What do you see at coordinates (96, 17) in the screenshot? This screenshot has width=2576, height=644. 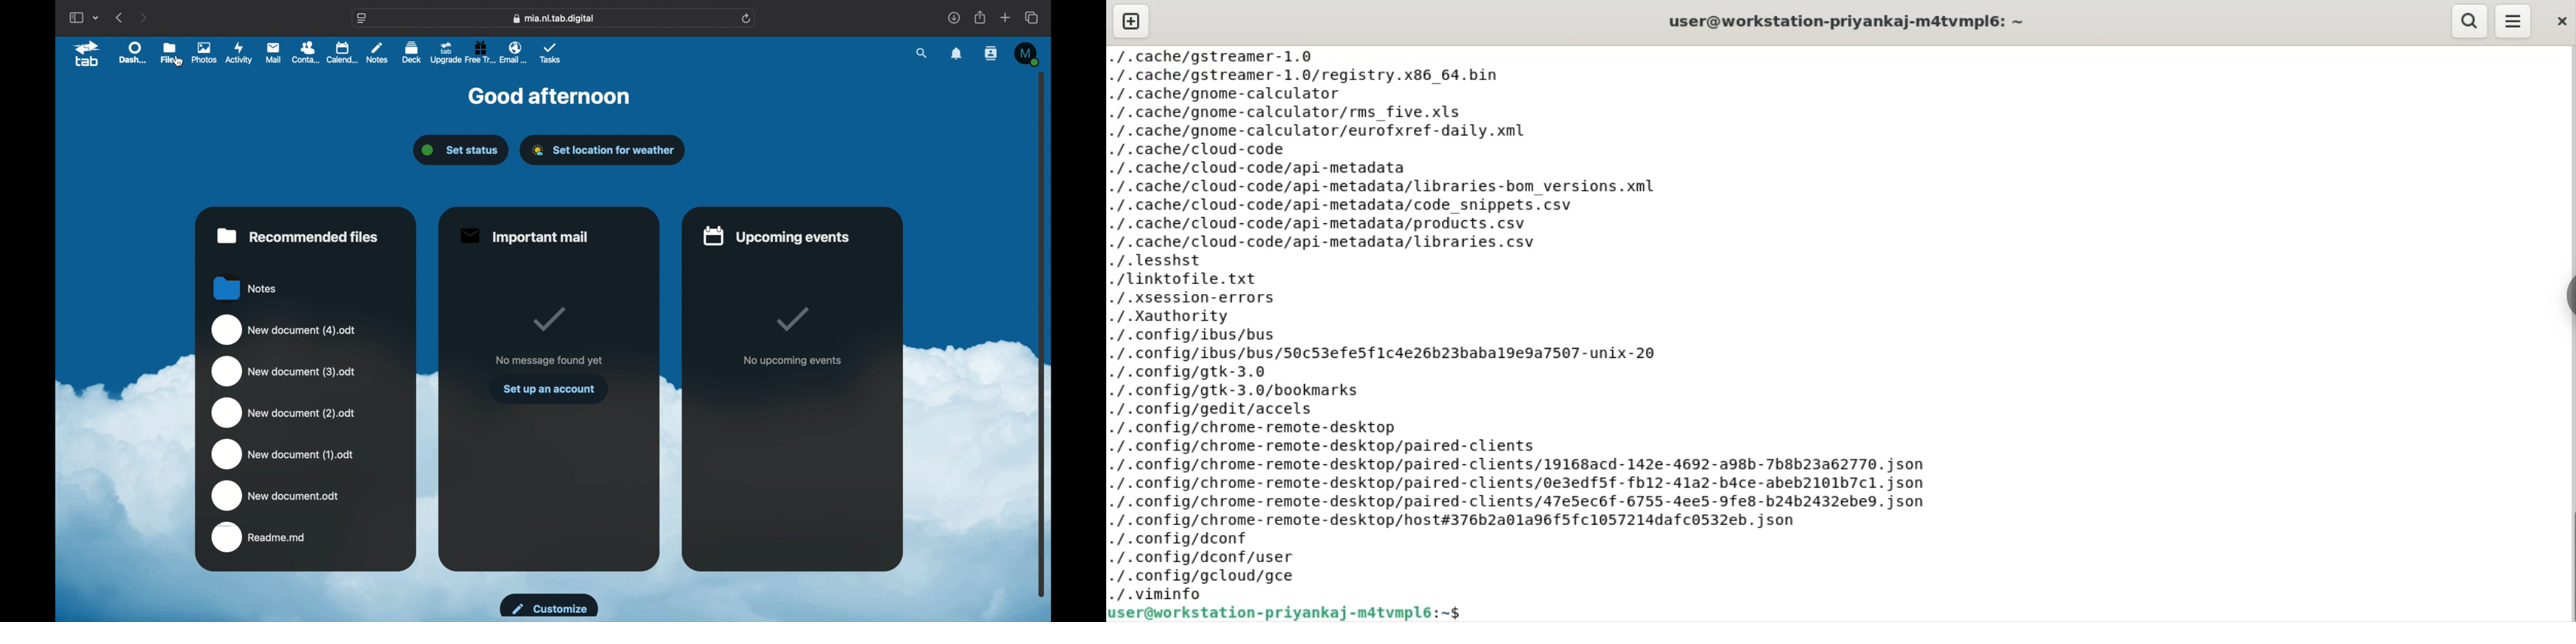 I see `tab group picker` at bounding box center [96, 17].